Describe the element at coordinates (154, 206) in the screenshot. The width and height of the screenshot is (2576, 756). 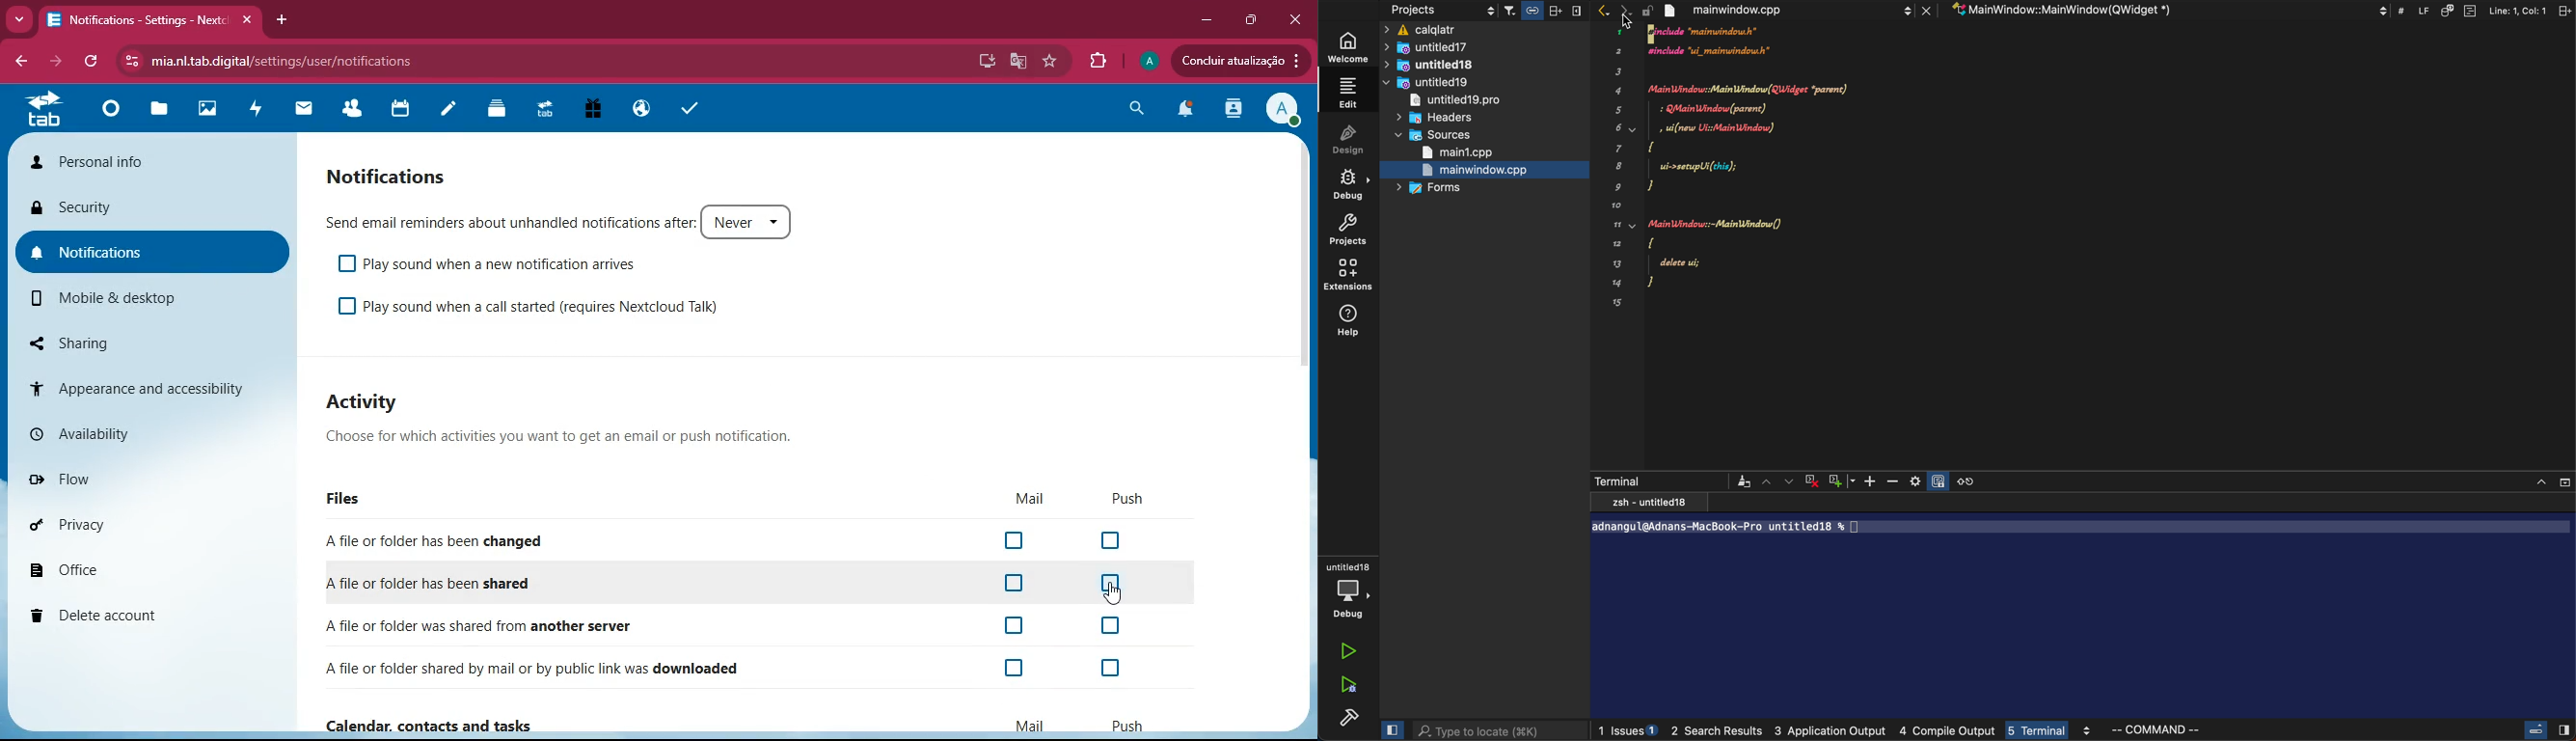
I see `security` at that location.